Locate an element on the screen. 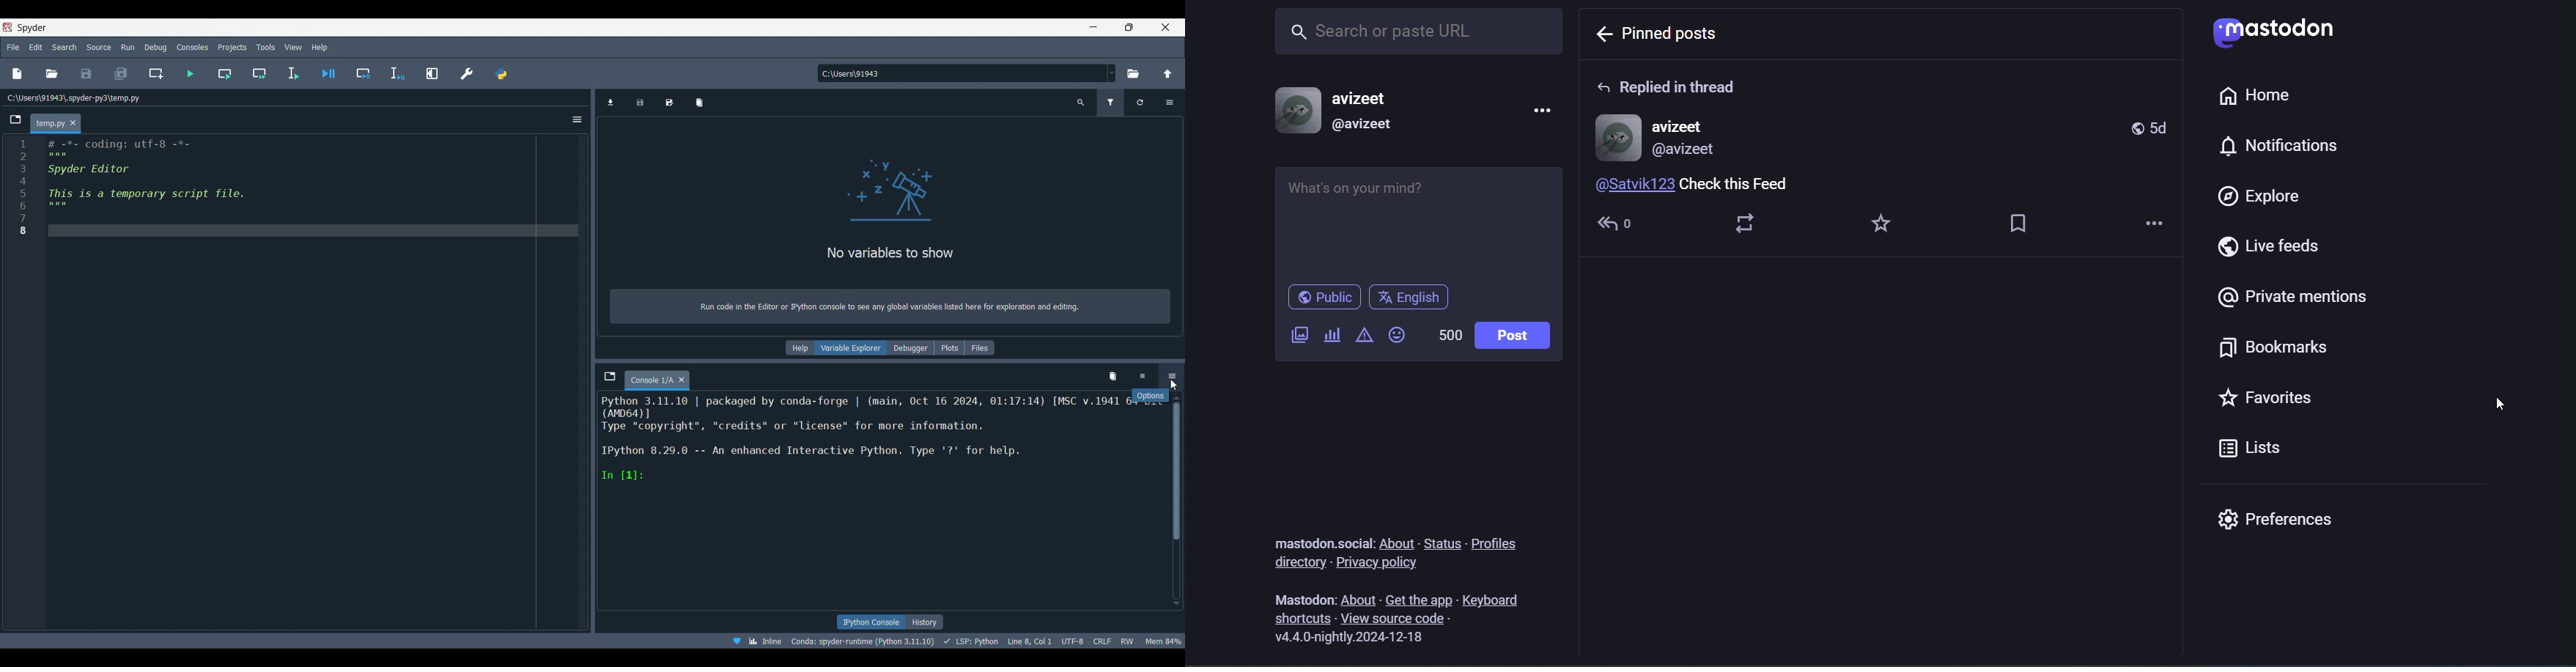  Edit menu is located at coordinates (36, 47).